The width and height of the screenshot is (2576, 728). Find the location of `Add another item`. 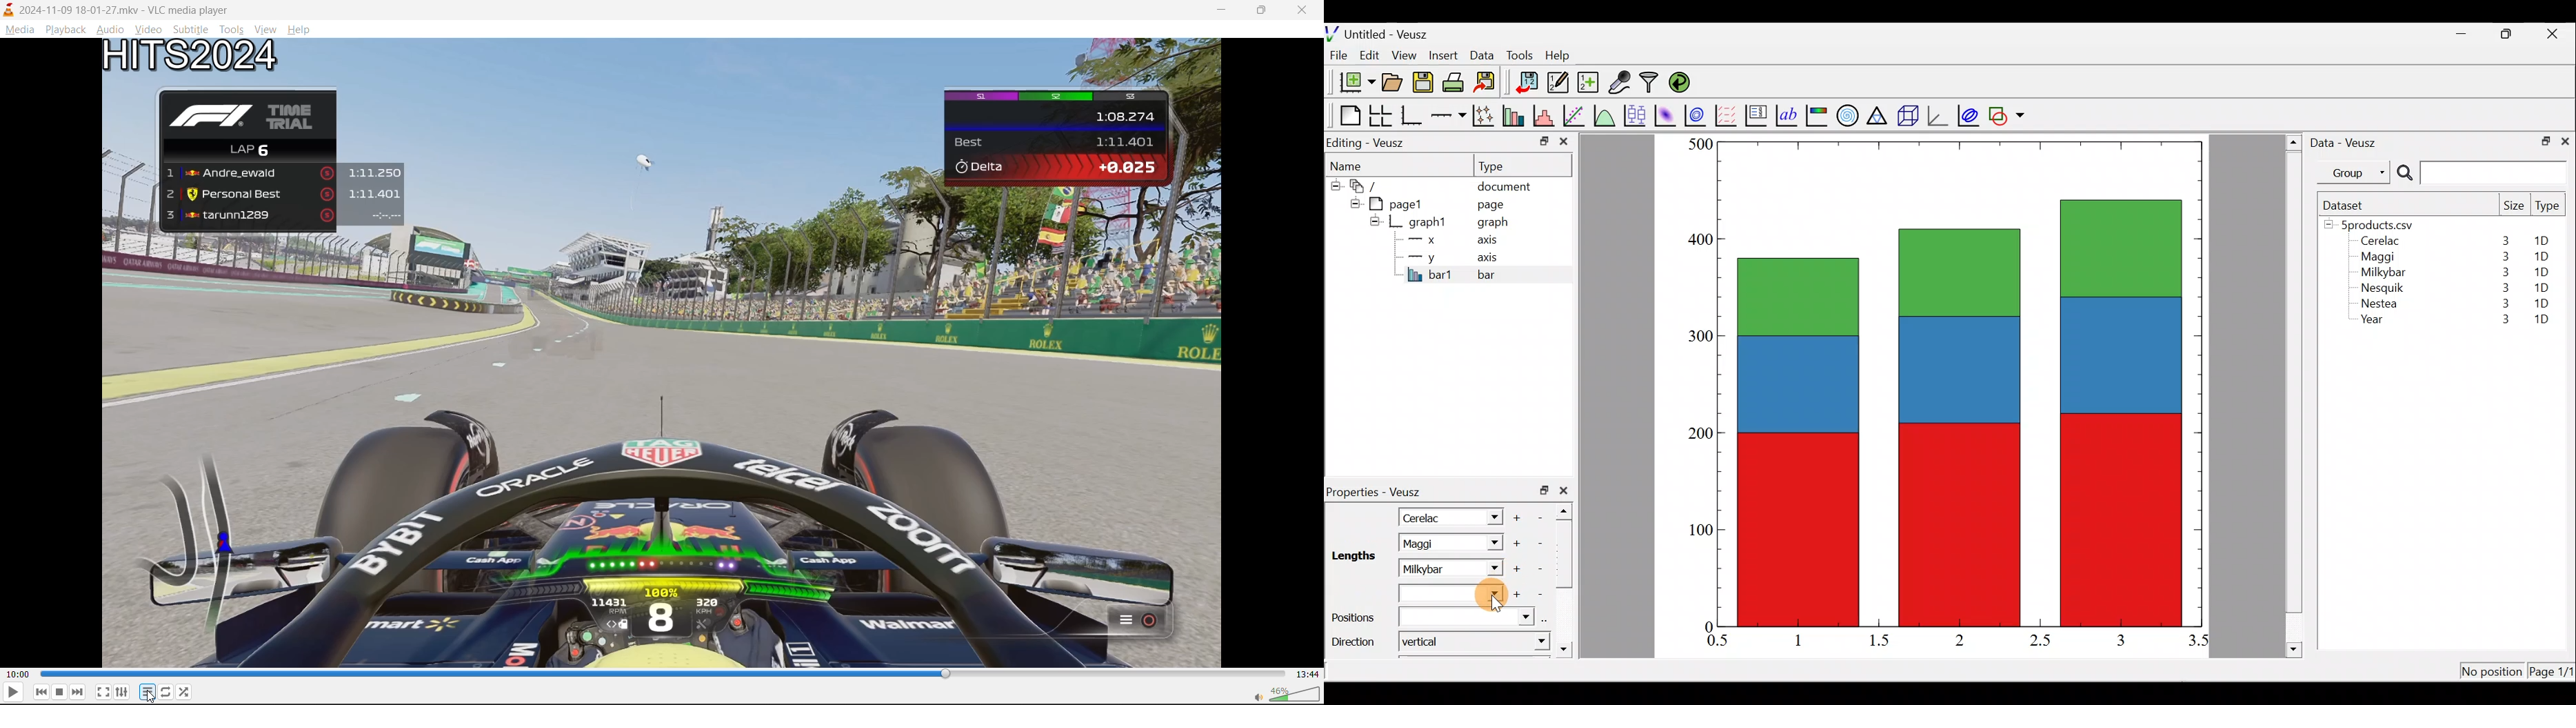

Add another item is located at coordinates (1516, 595).